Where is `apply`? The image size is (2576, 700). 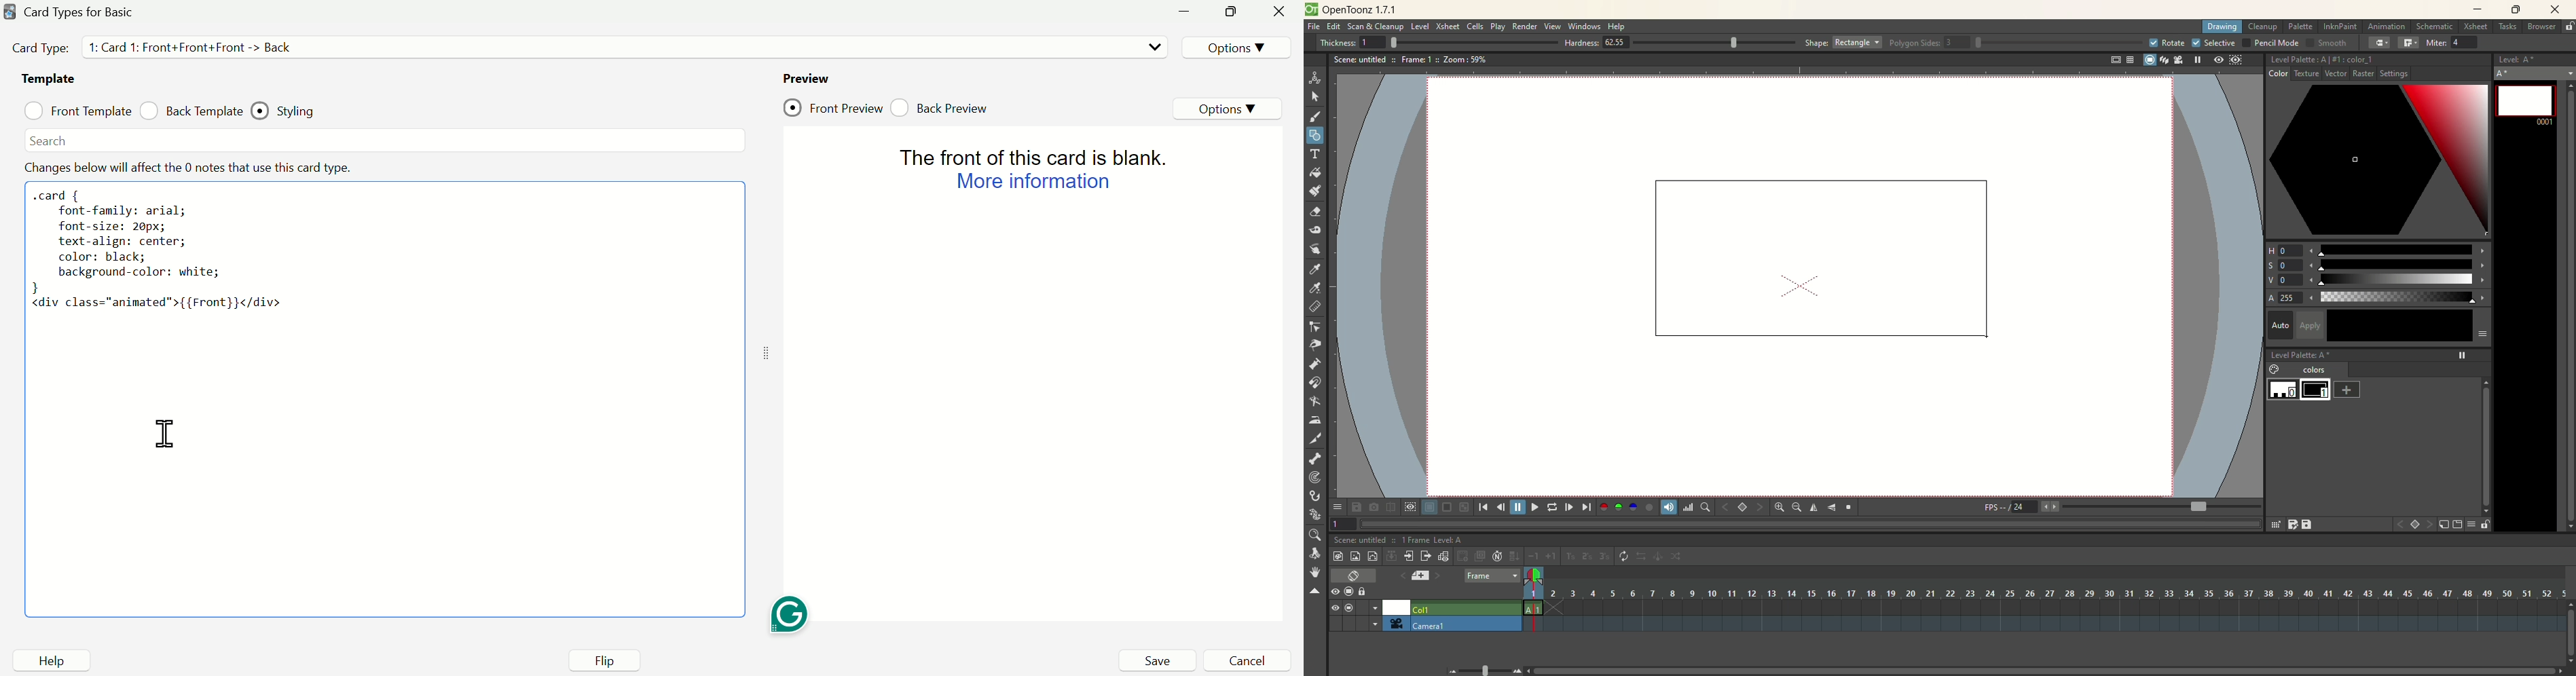
apply is located at coordinates (2394, 325).